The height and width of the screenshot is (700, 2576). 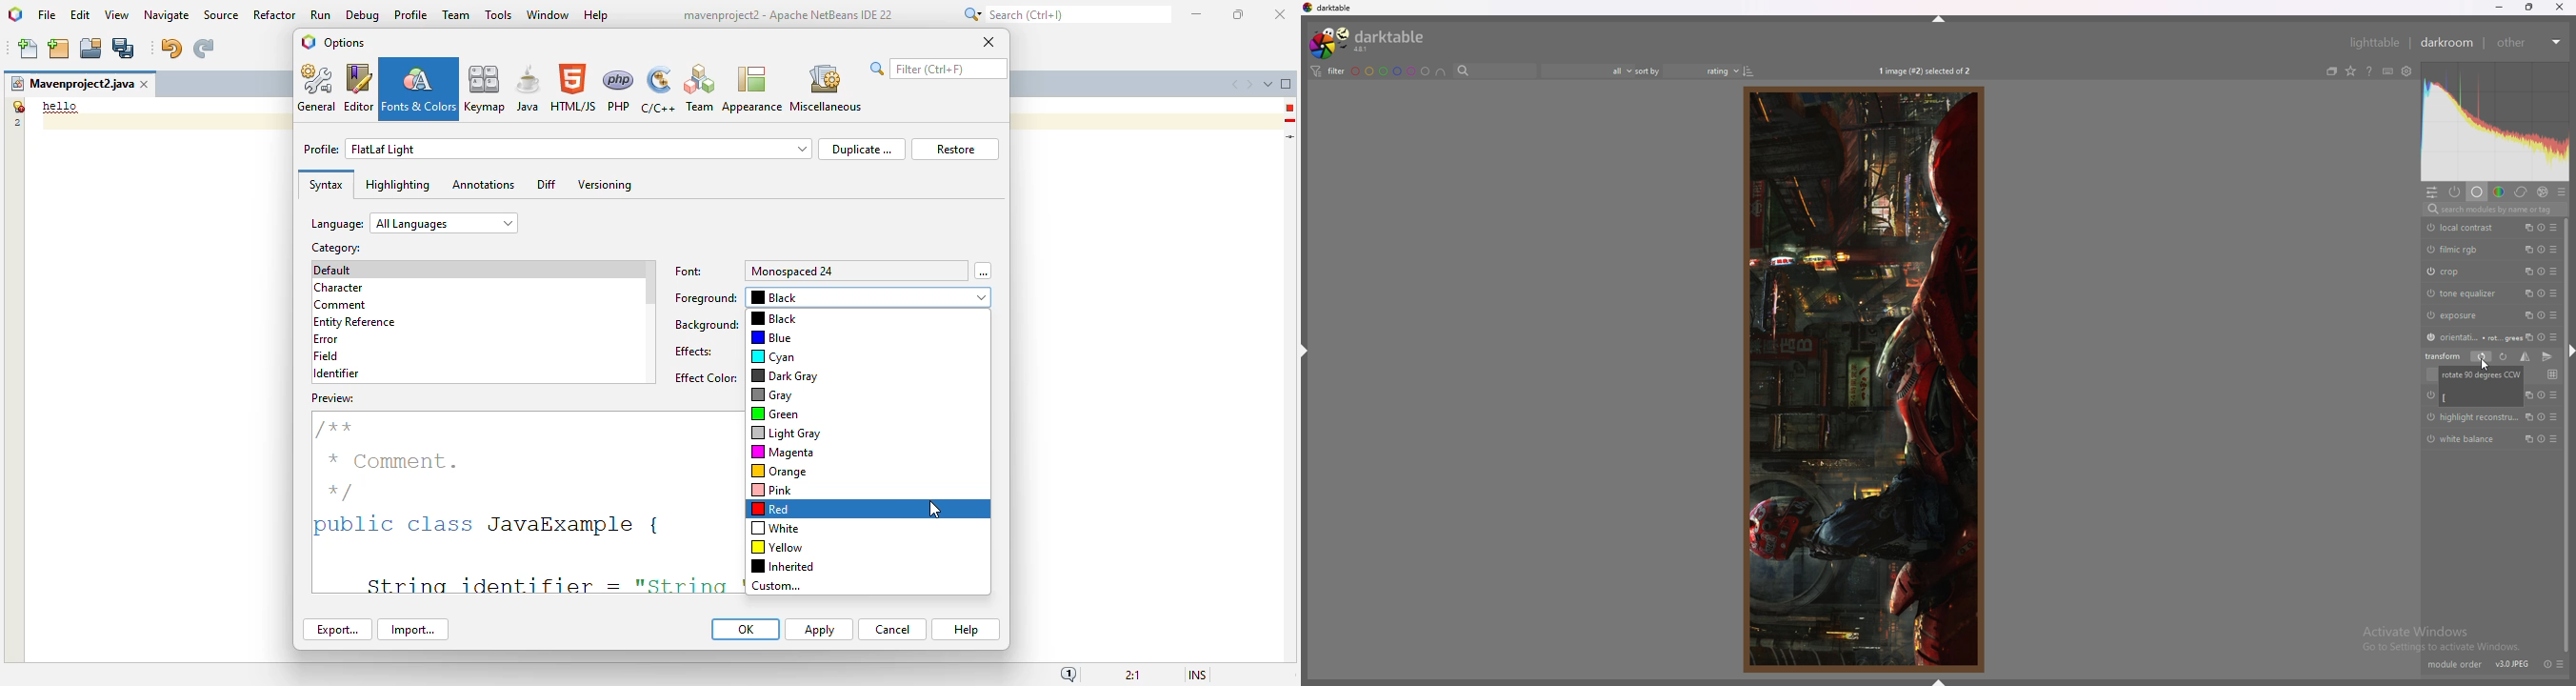 I want to click on presets, so click(x=2553, y=335).